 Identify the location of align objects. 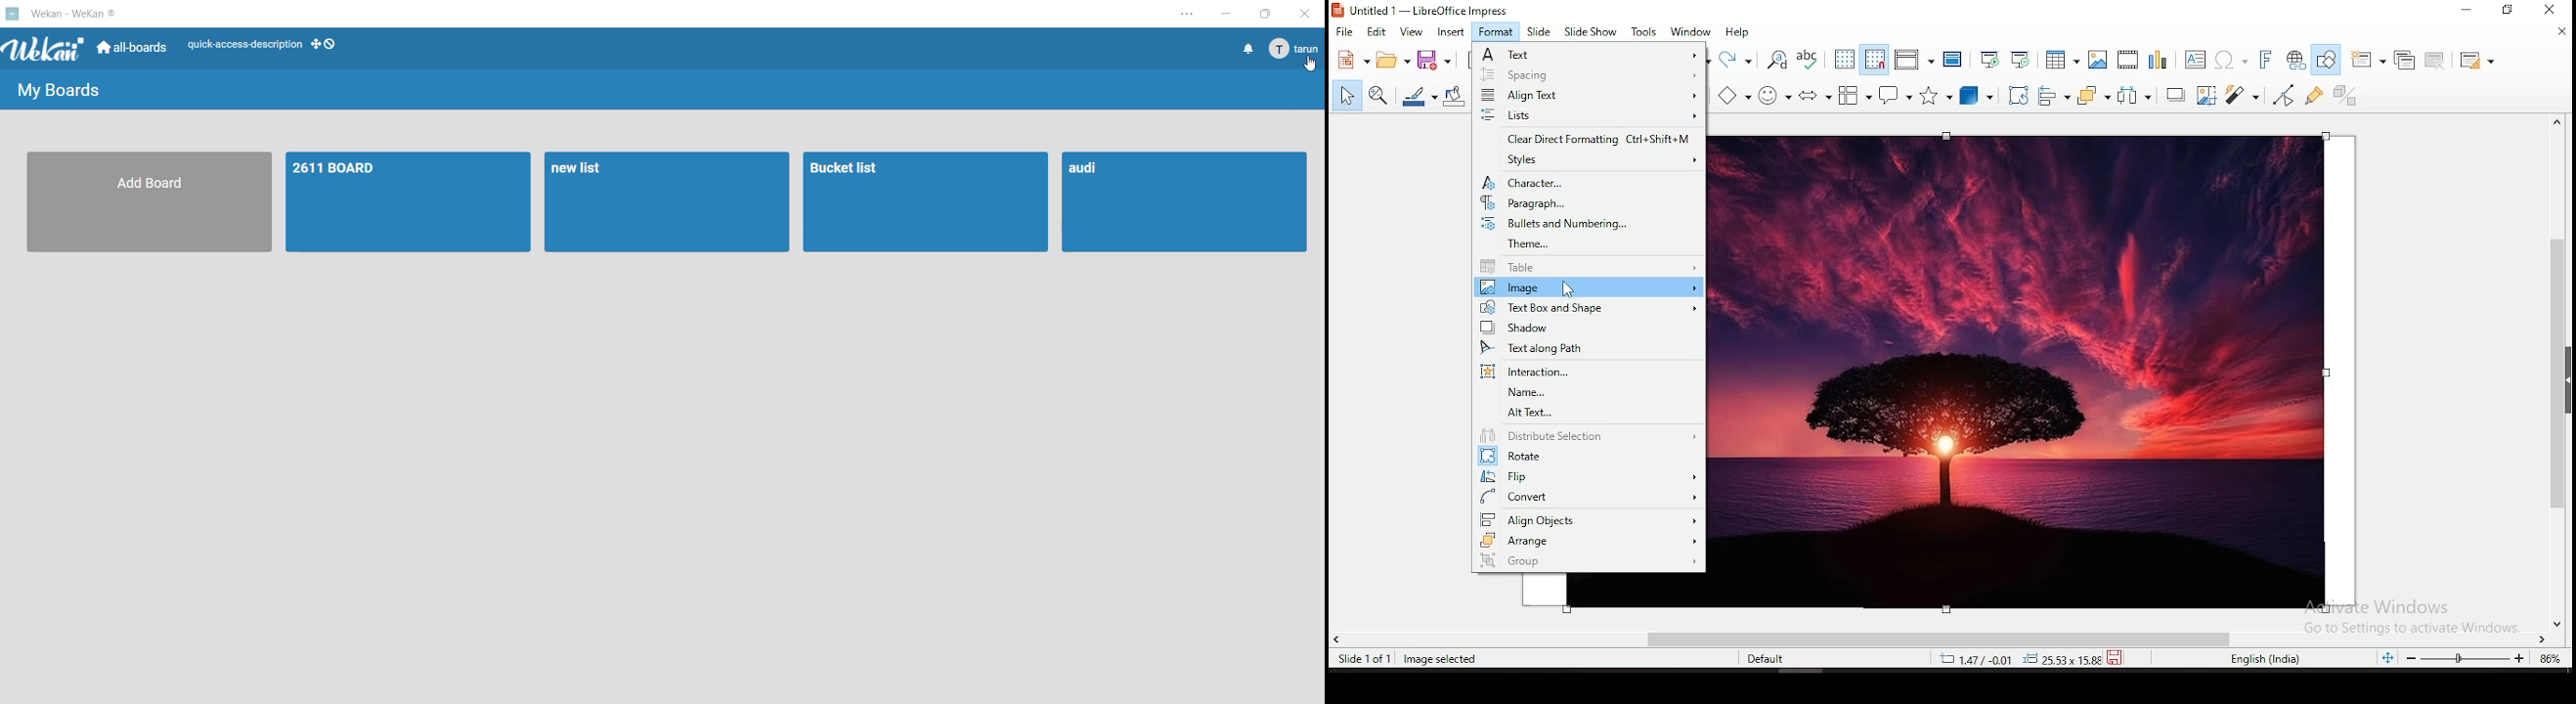
(2056, 98).